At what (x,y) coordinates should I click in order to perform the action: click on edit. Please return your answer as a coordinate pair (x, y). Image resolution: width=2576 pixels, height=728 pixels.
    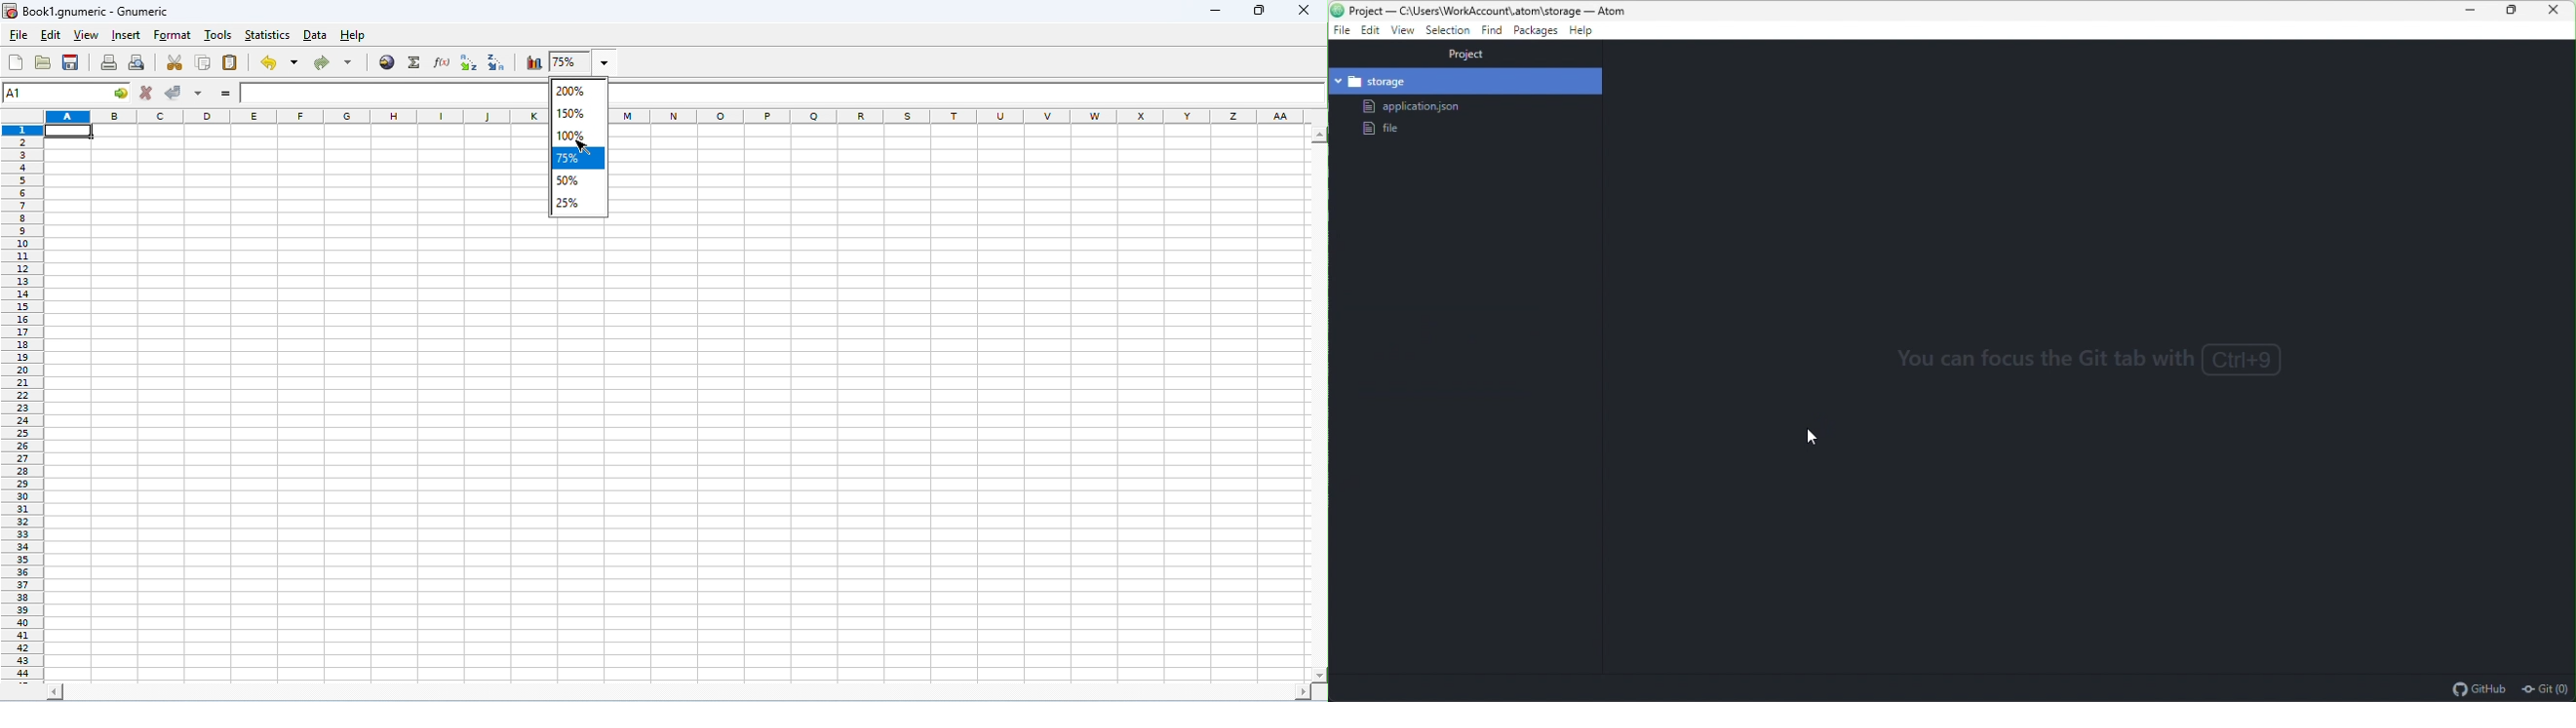
    Looking at the image, I should click on (50, 36).